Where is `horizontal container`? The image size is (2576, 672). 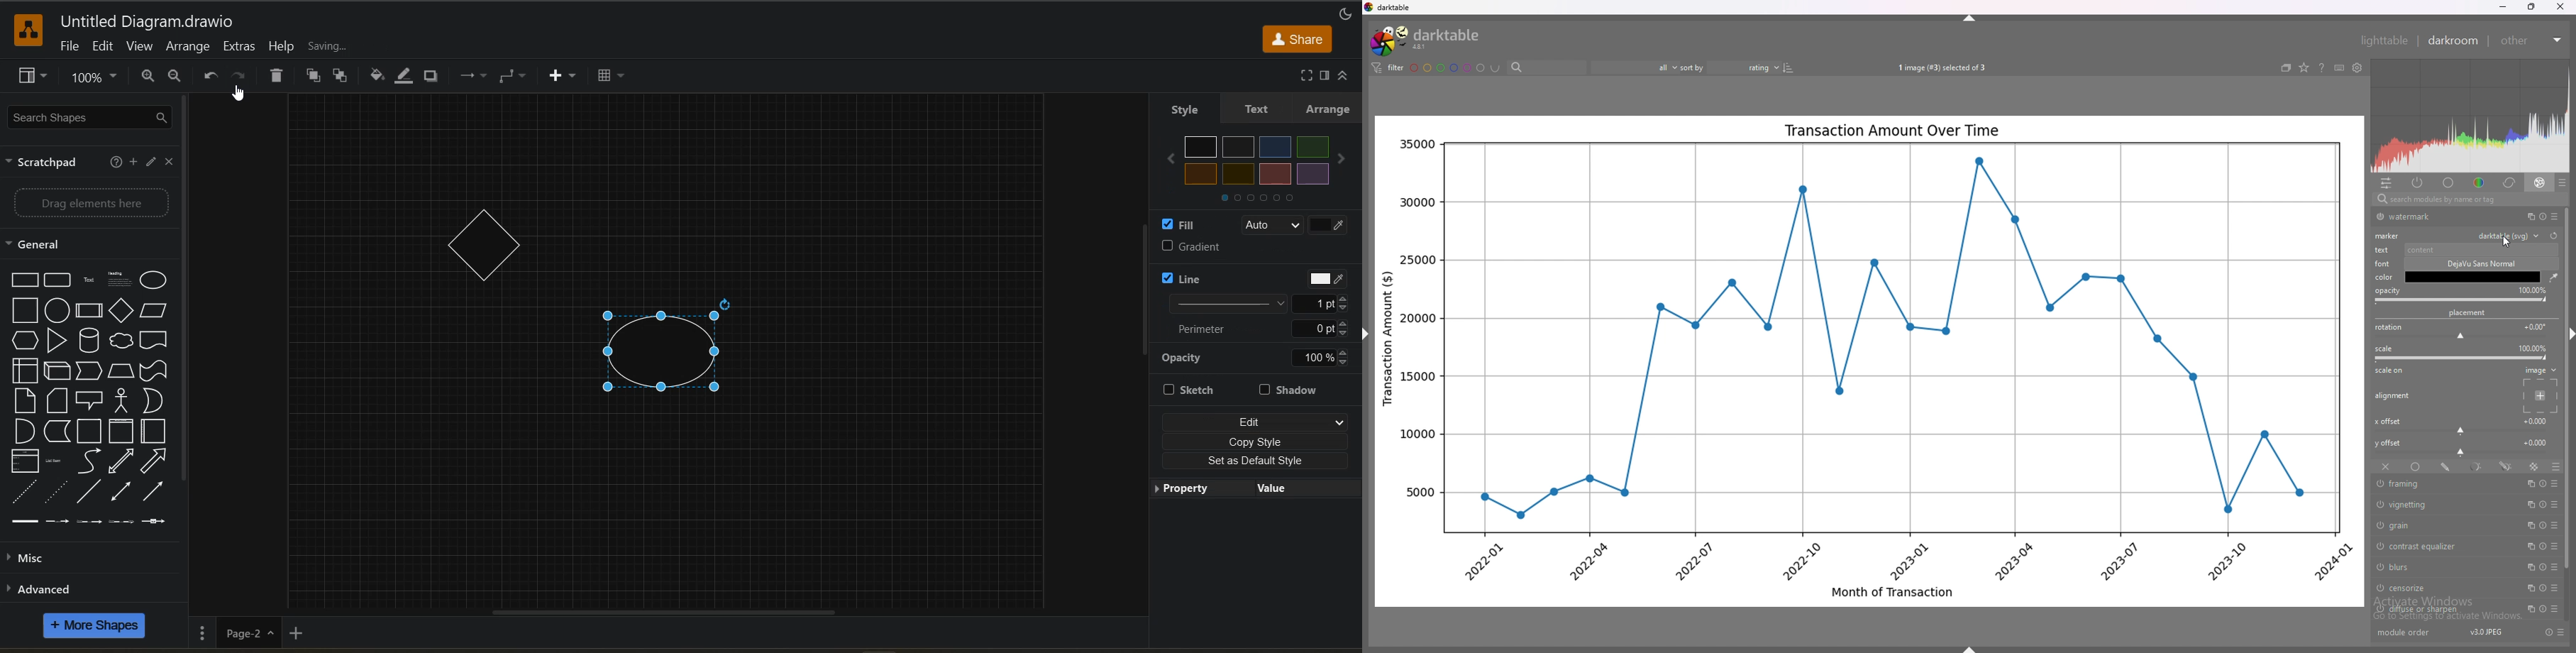
horizontal container is located at coordinates (154, 432).